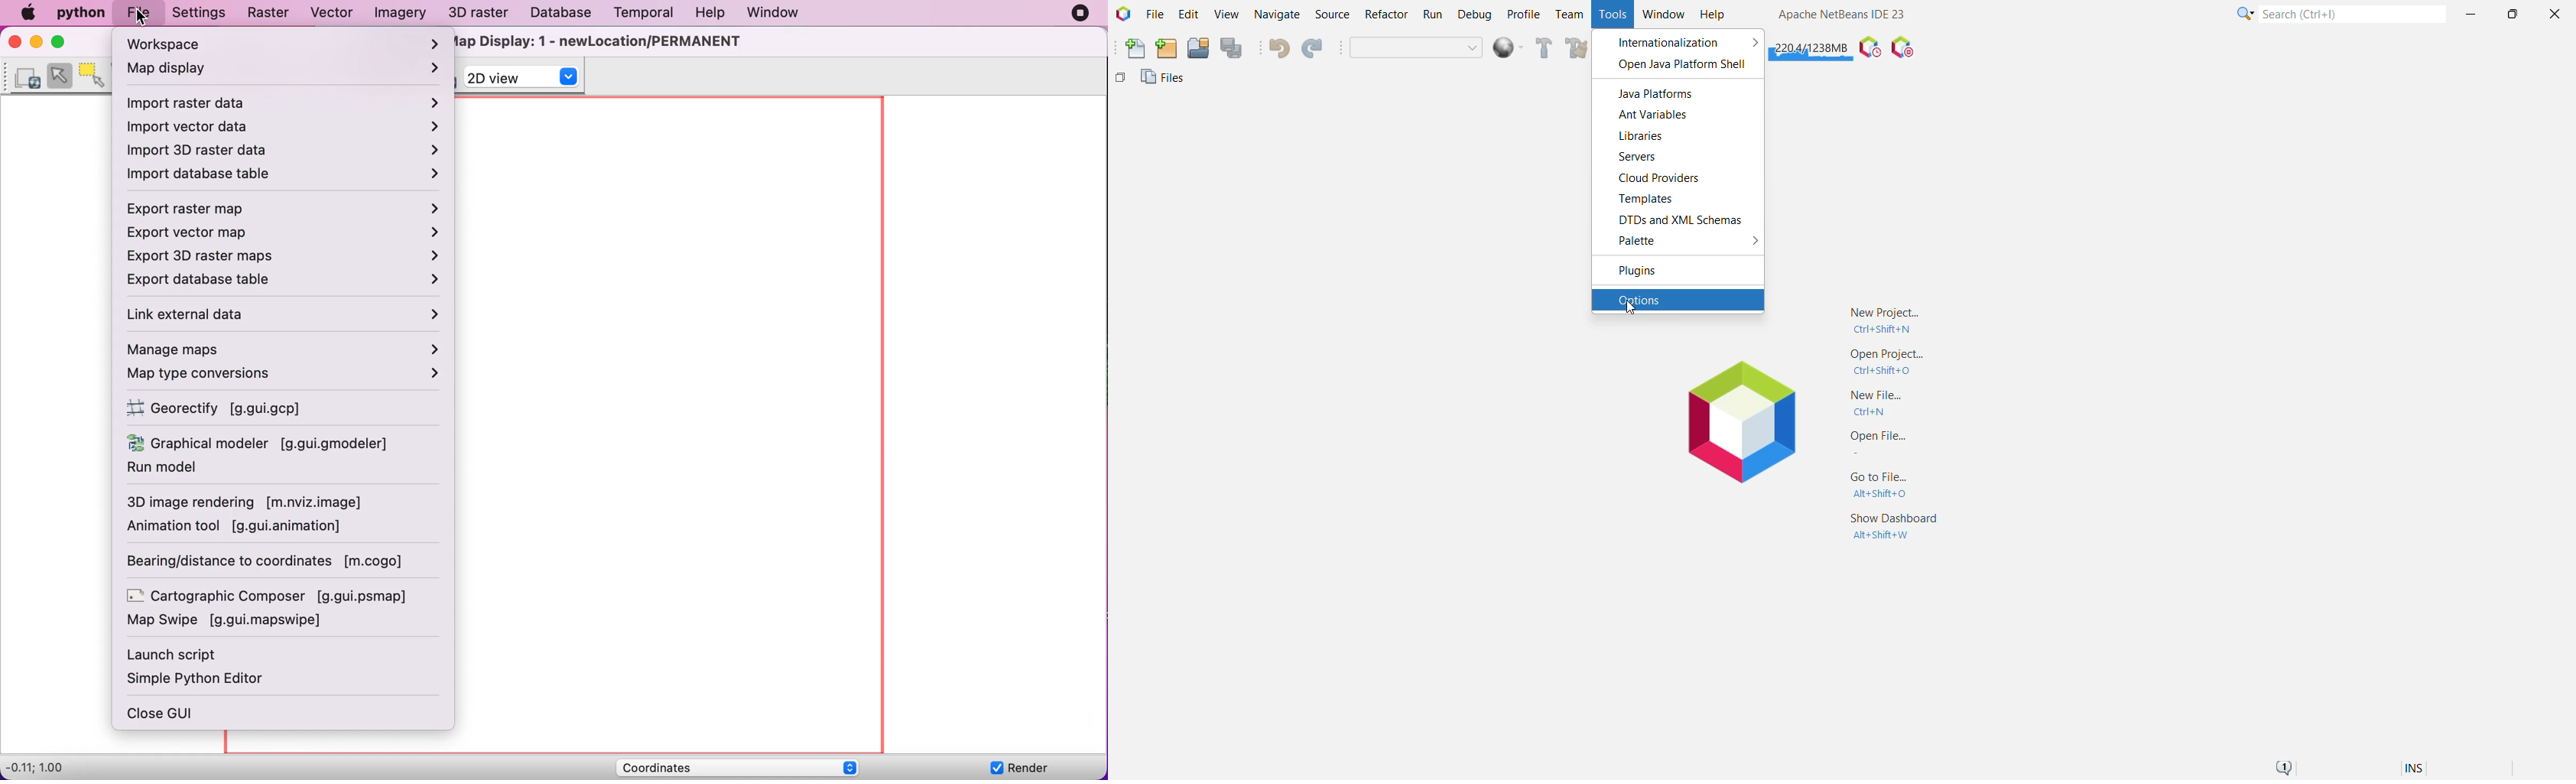  Describe the element at coordinates (1660, 93) in the screenshot. I see `Java Platforms` at that location.